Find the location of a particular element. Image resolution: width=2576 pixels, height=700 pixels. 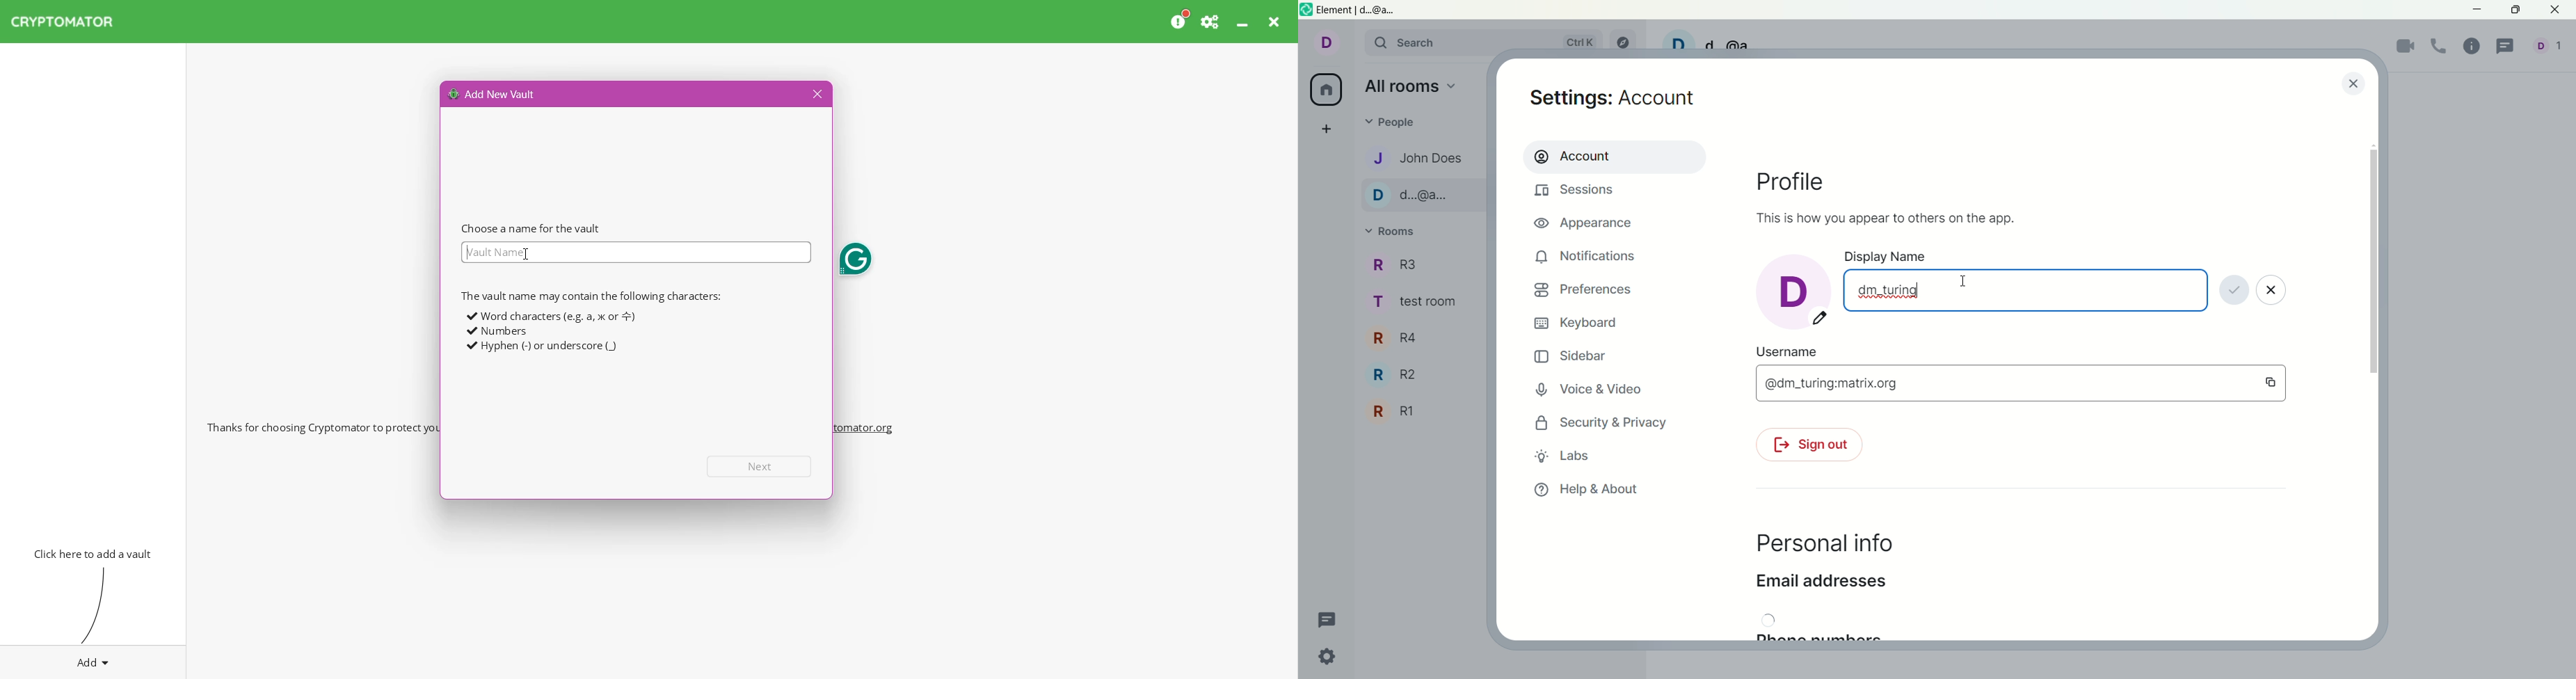

usser name is located at coordinates (1796, 351).